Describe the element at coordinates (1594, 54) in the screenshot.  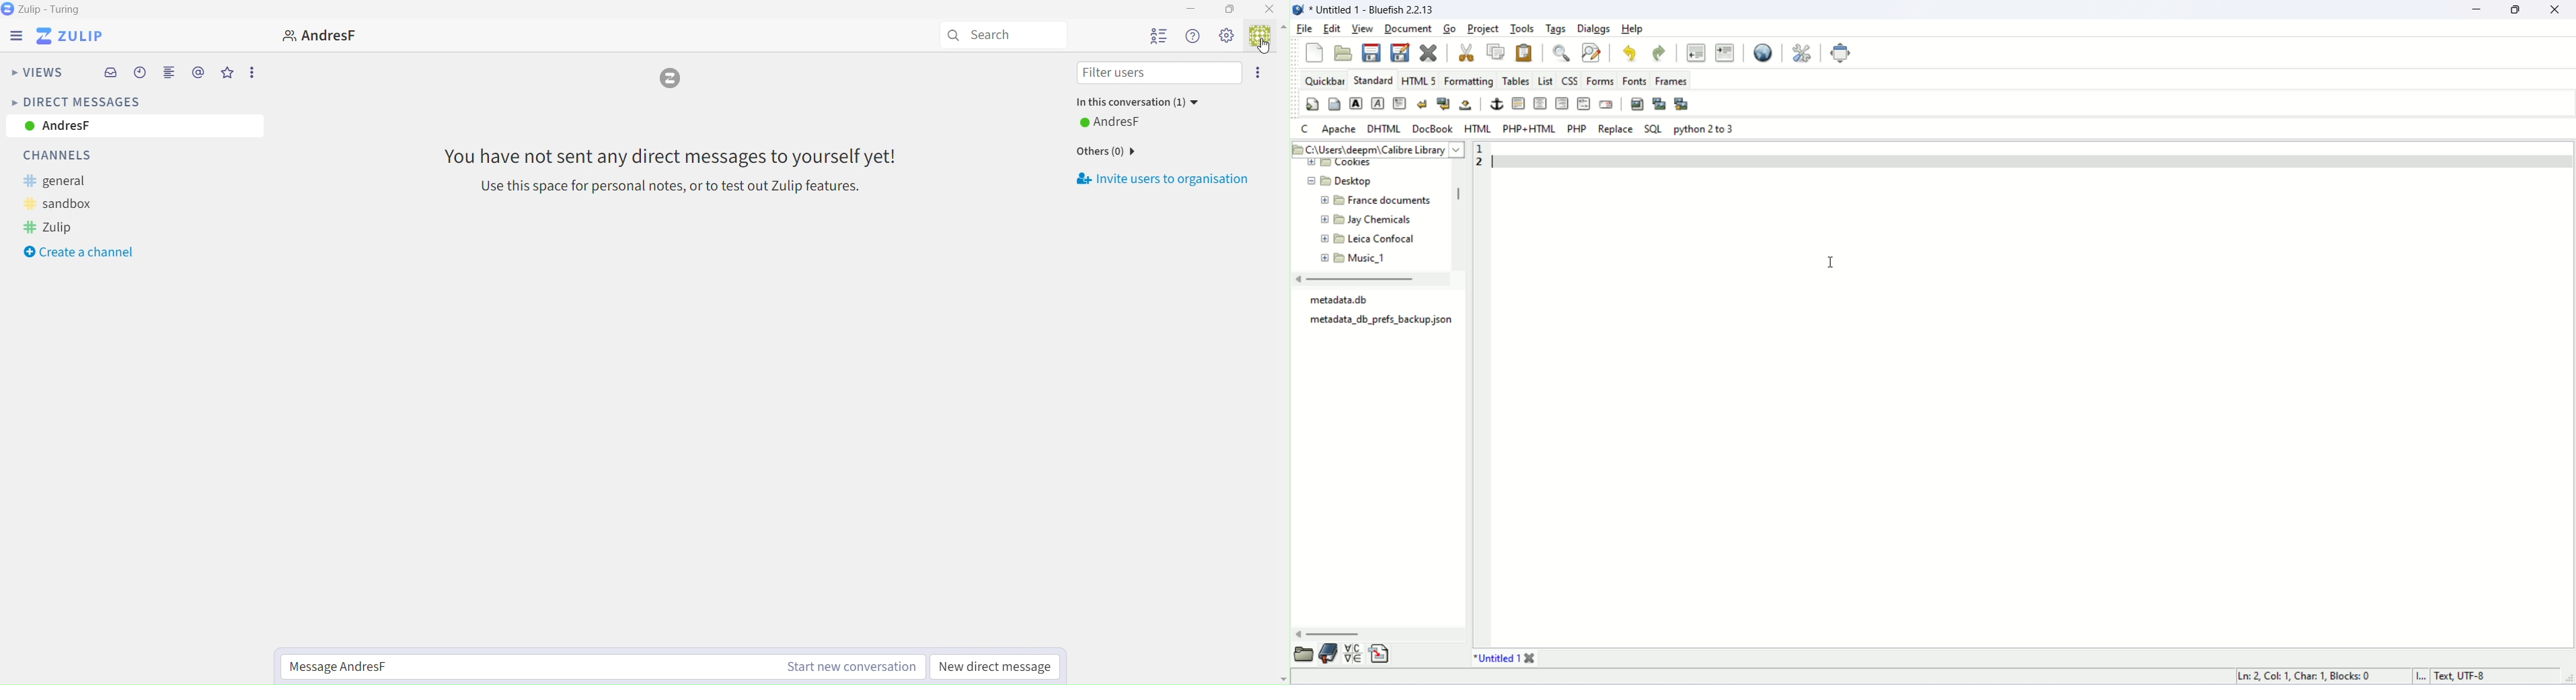
I see `find and replace` at that location.